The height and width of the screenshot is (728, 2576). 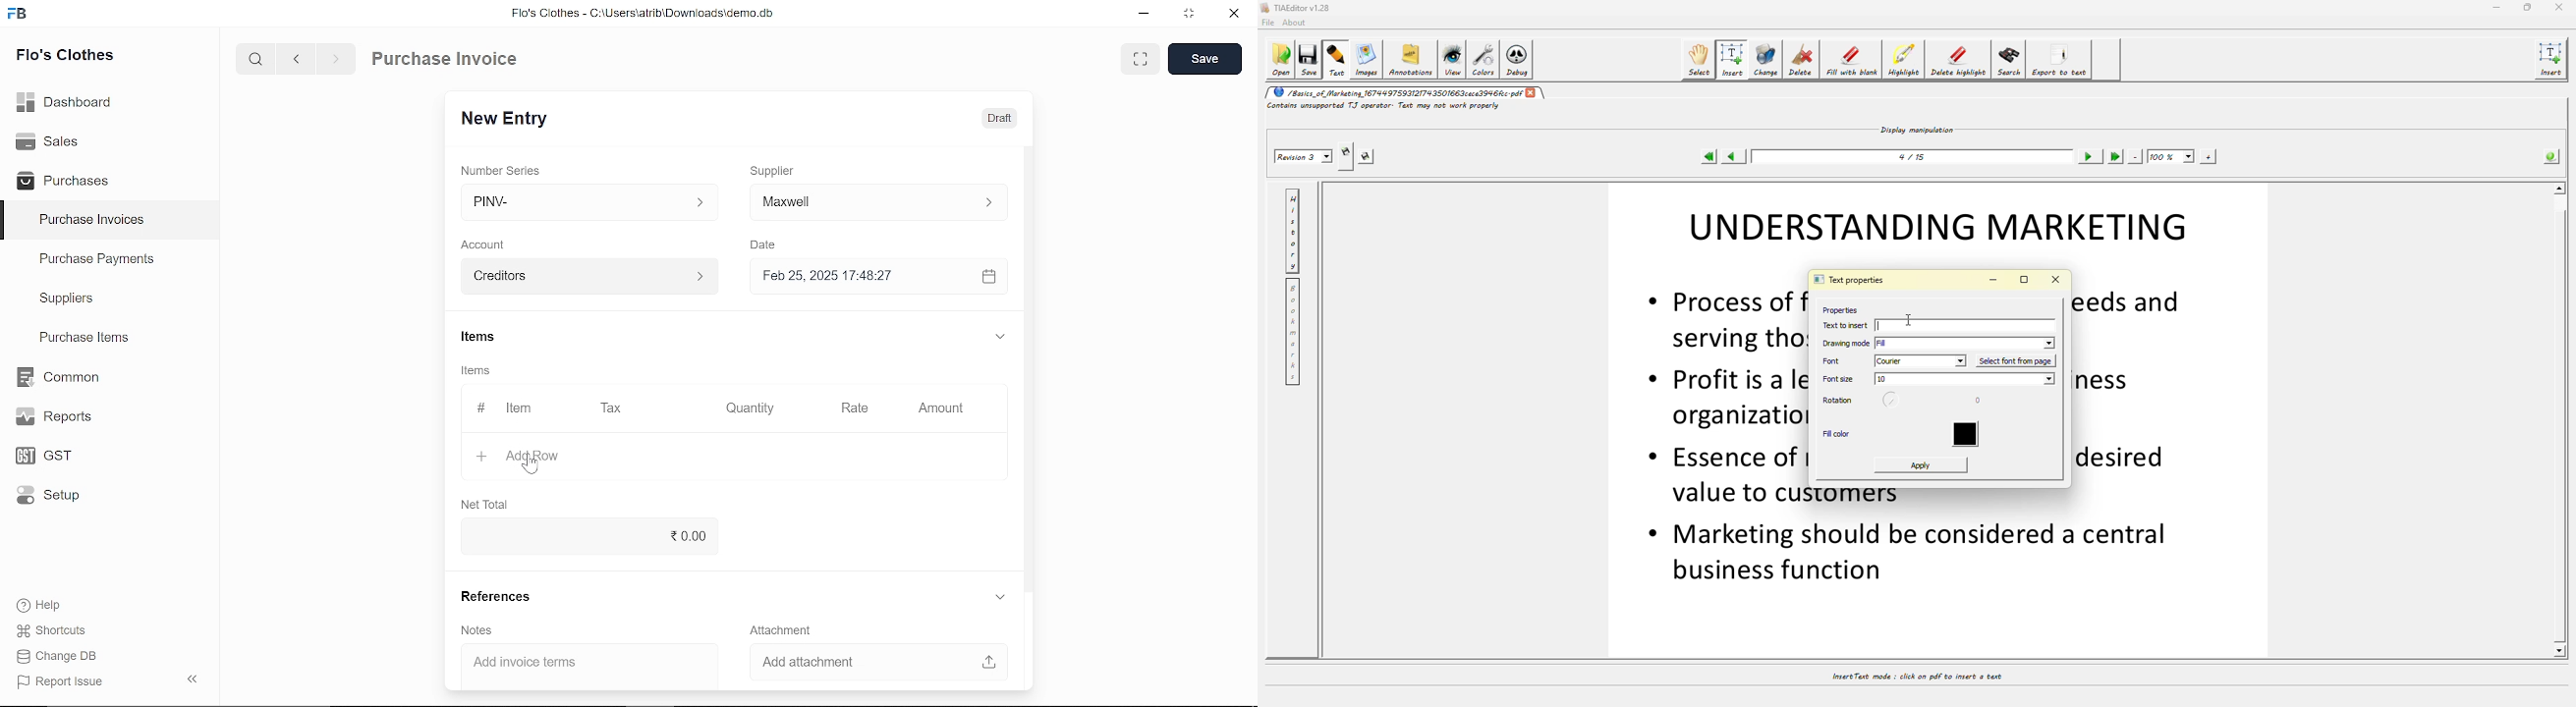 What do you see at coordinates (1839, 360) in the screenshot?
I see `font` at bounding box center [1839, 360].